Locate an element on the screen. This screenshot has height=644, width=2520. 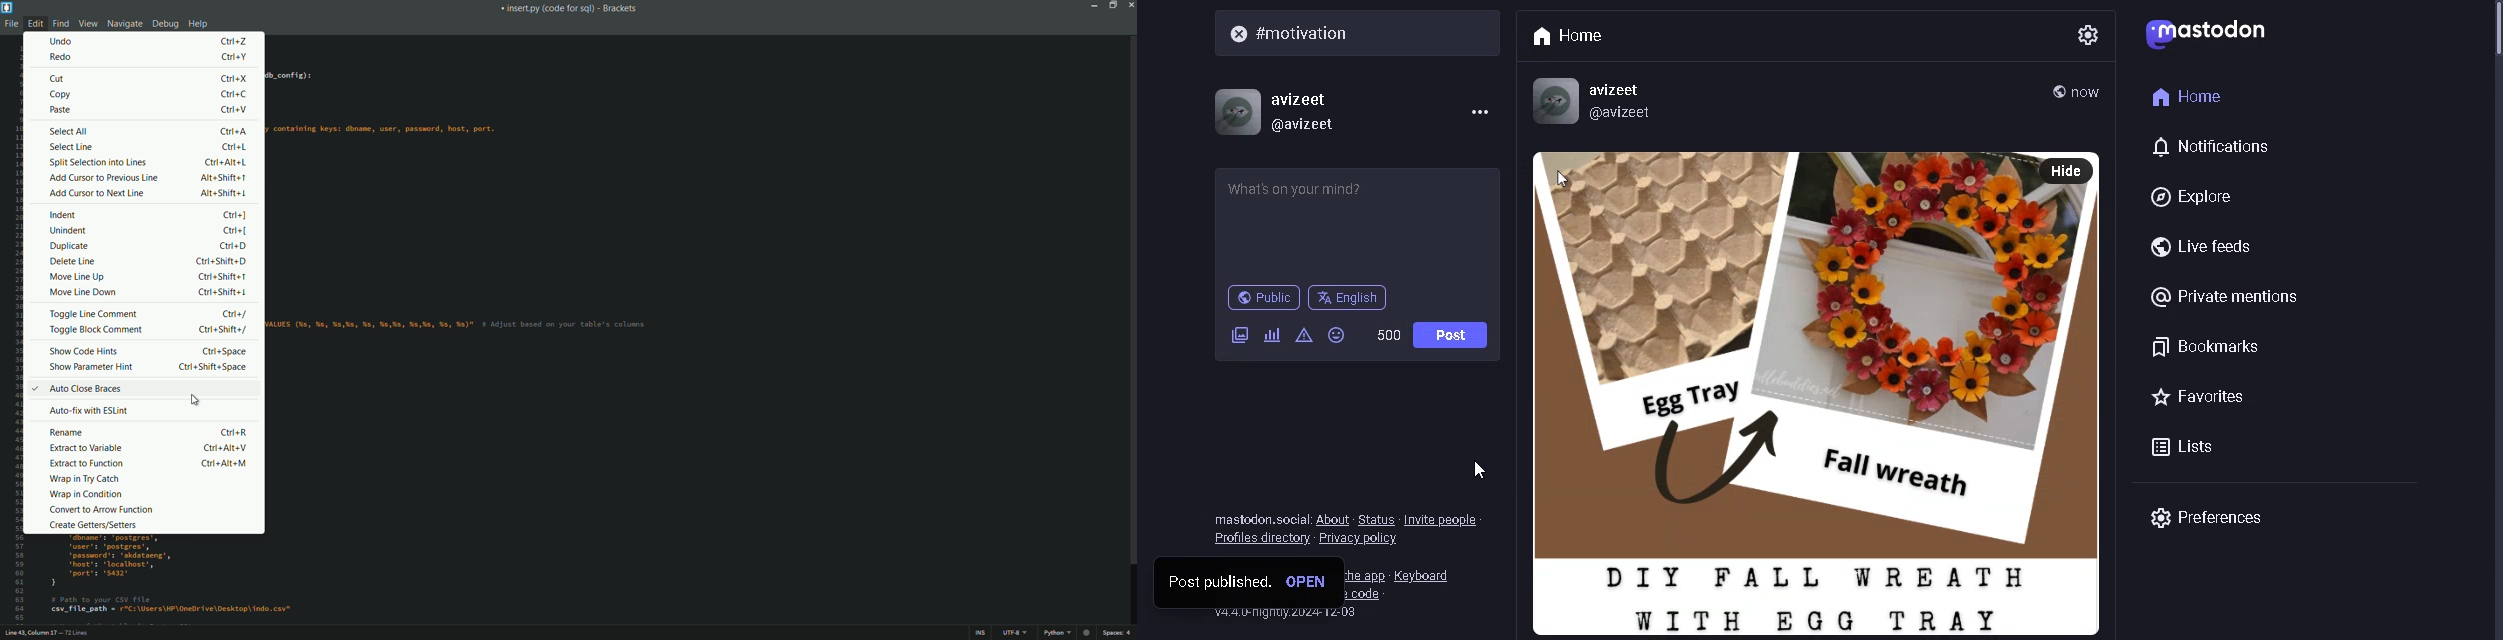
privacy policy is located at coordinates (1366, 539).